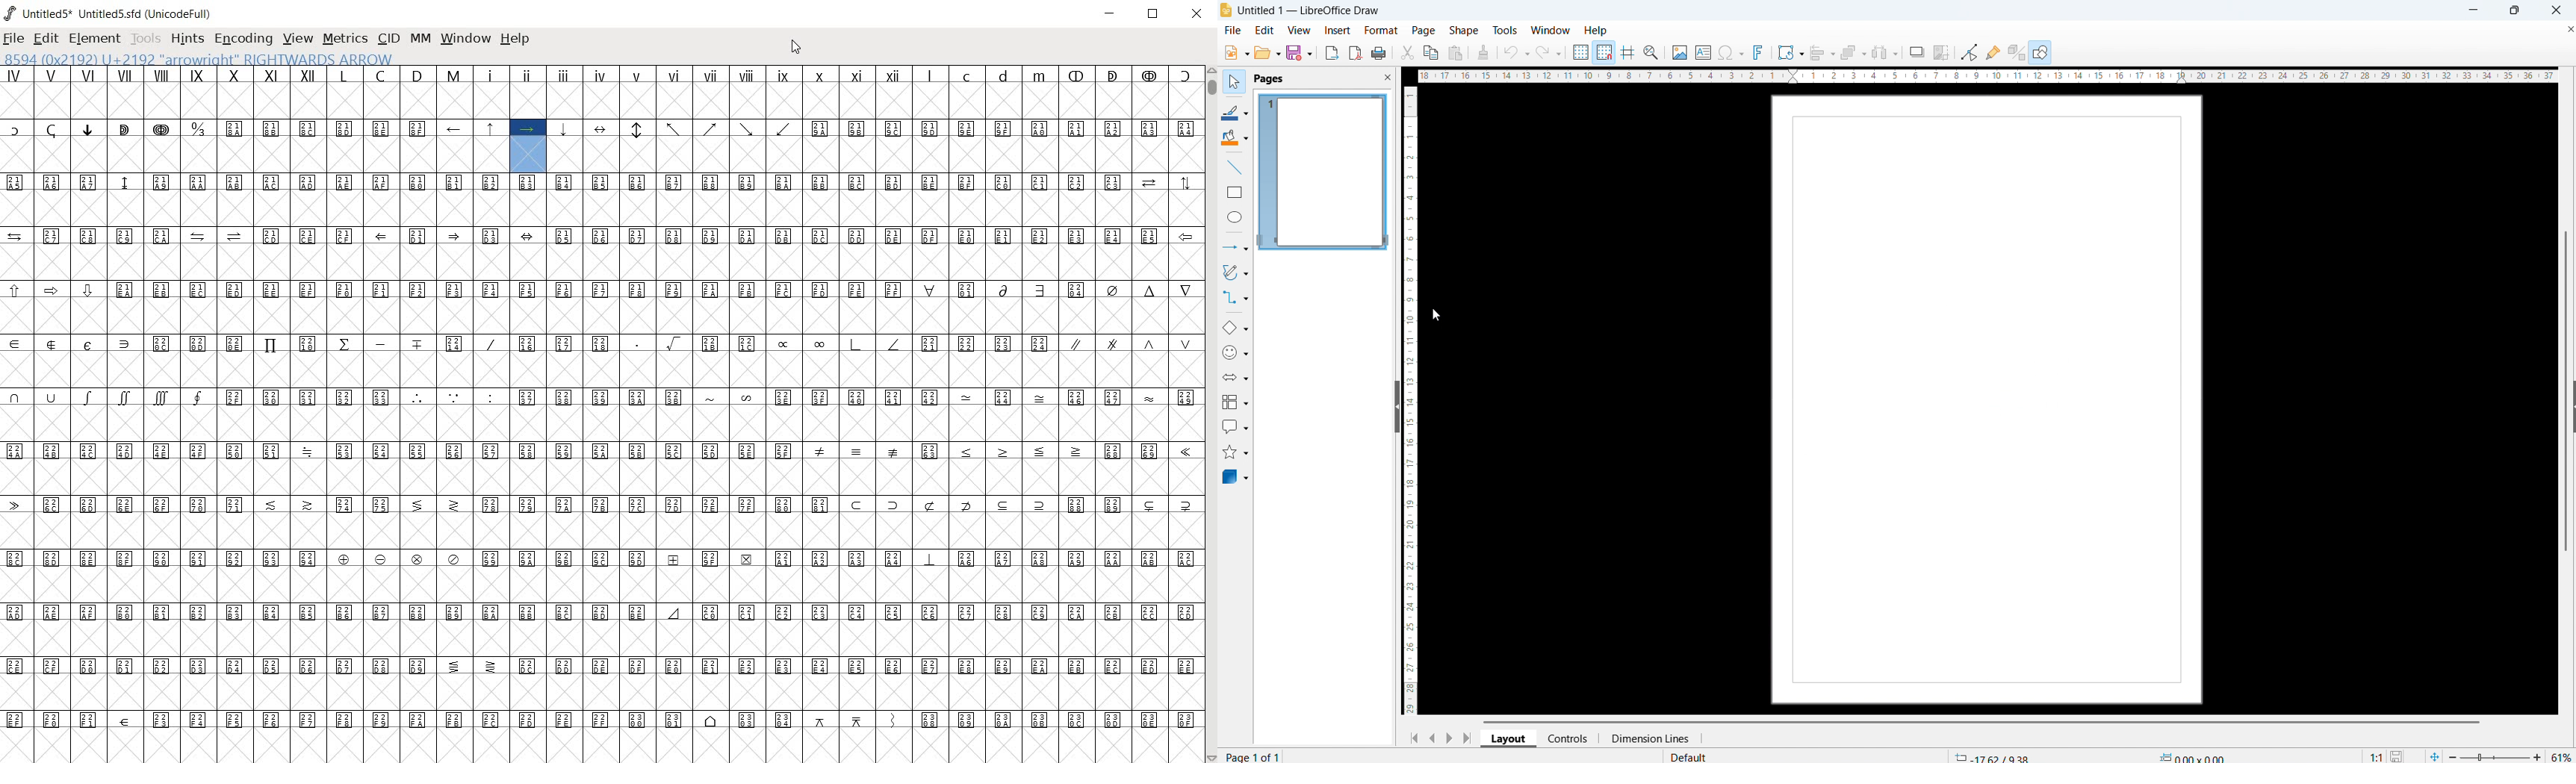 The height and width of the screenshot is (784, 2576). I want to click on logo, so click(1226, 10).